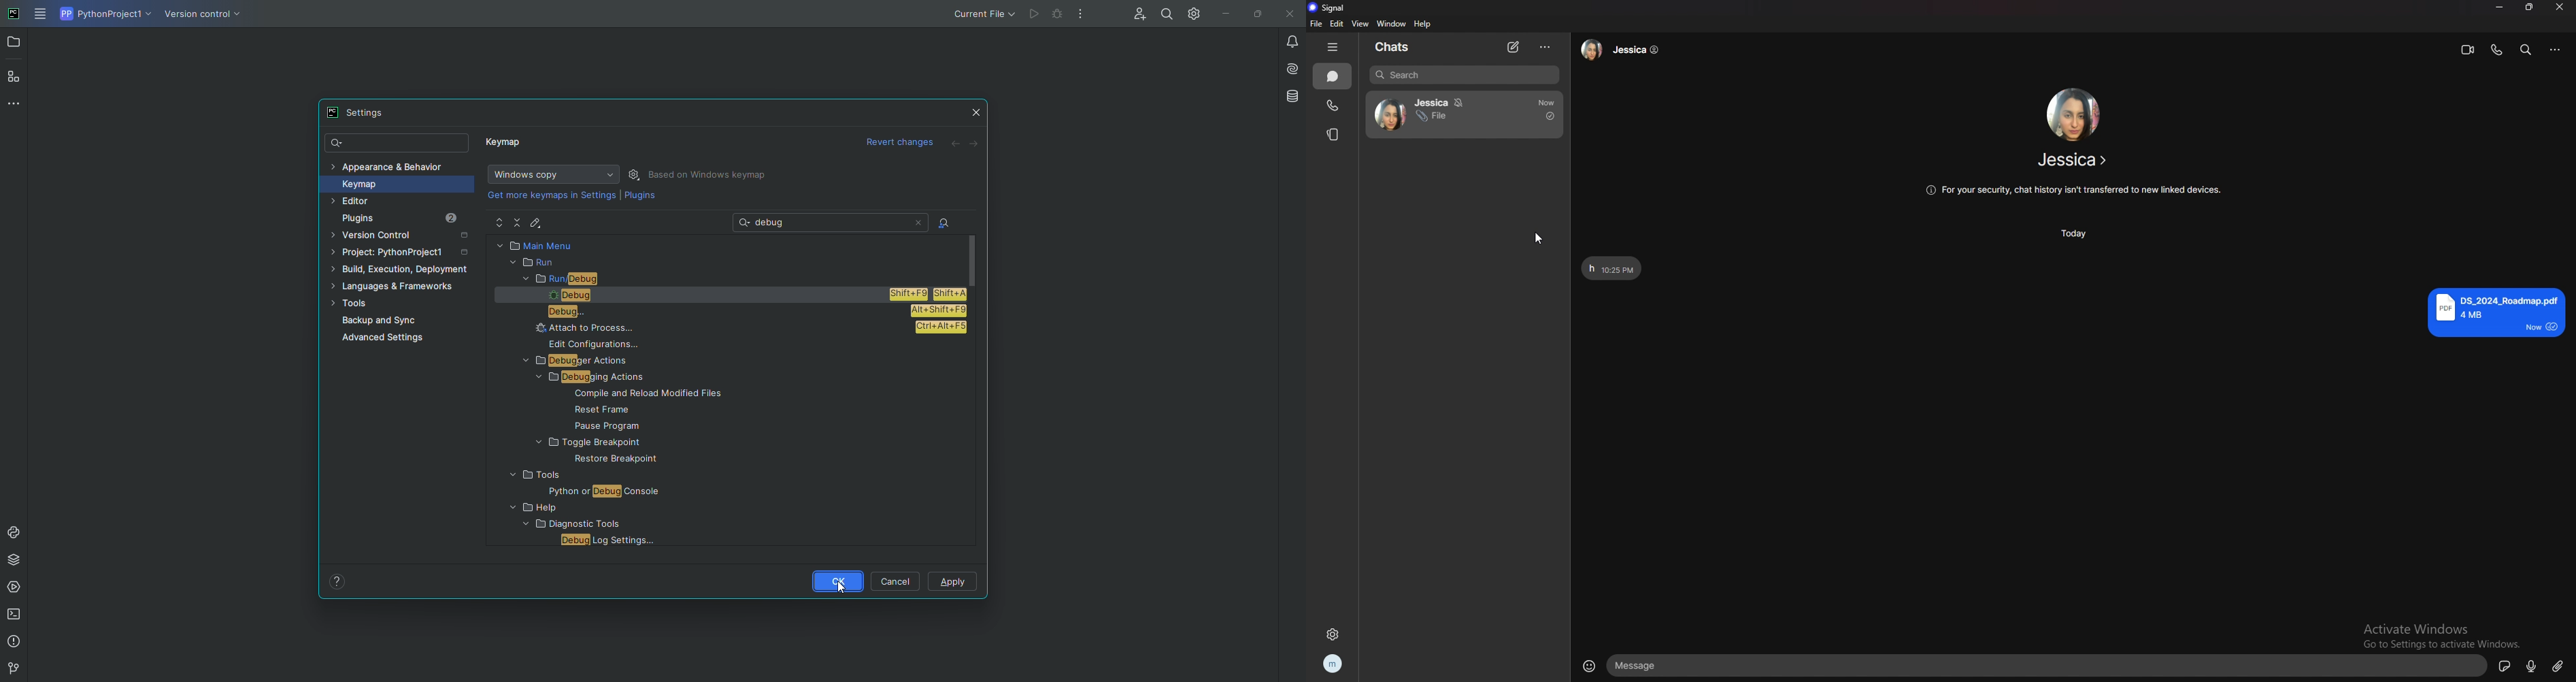  Describe the element at coordinates (388, 165) in the screenshot. I see `Appearance` at that location.